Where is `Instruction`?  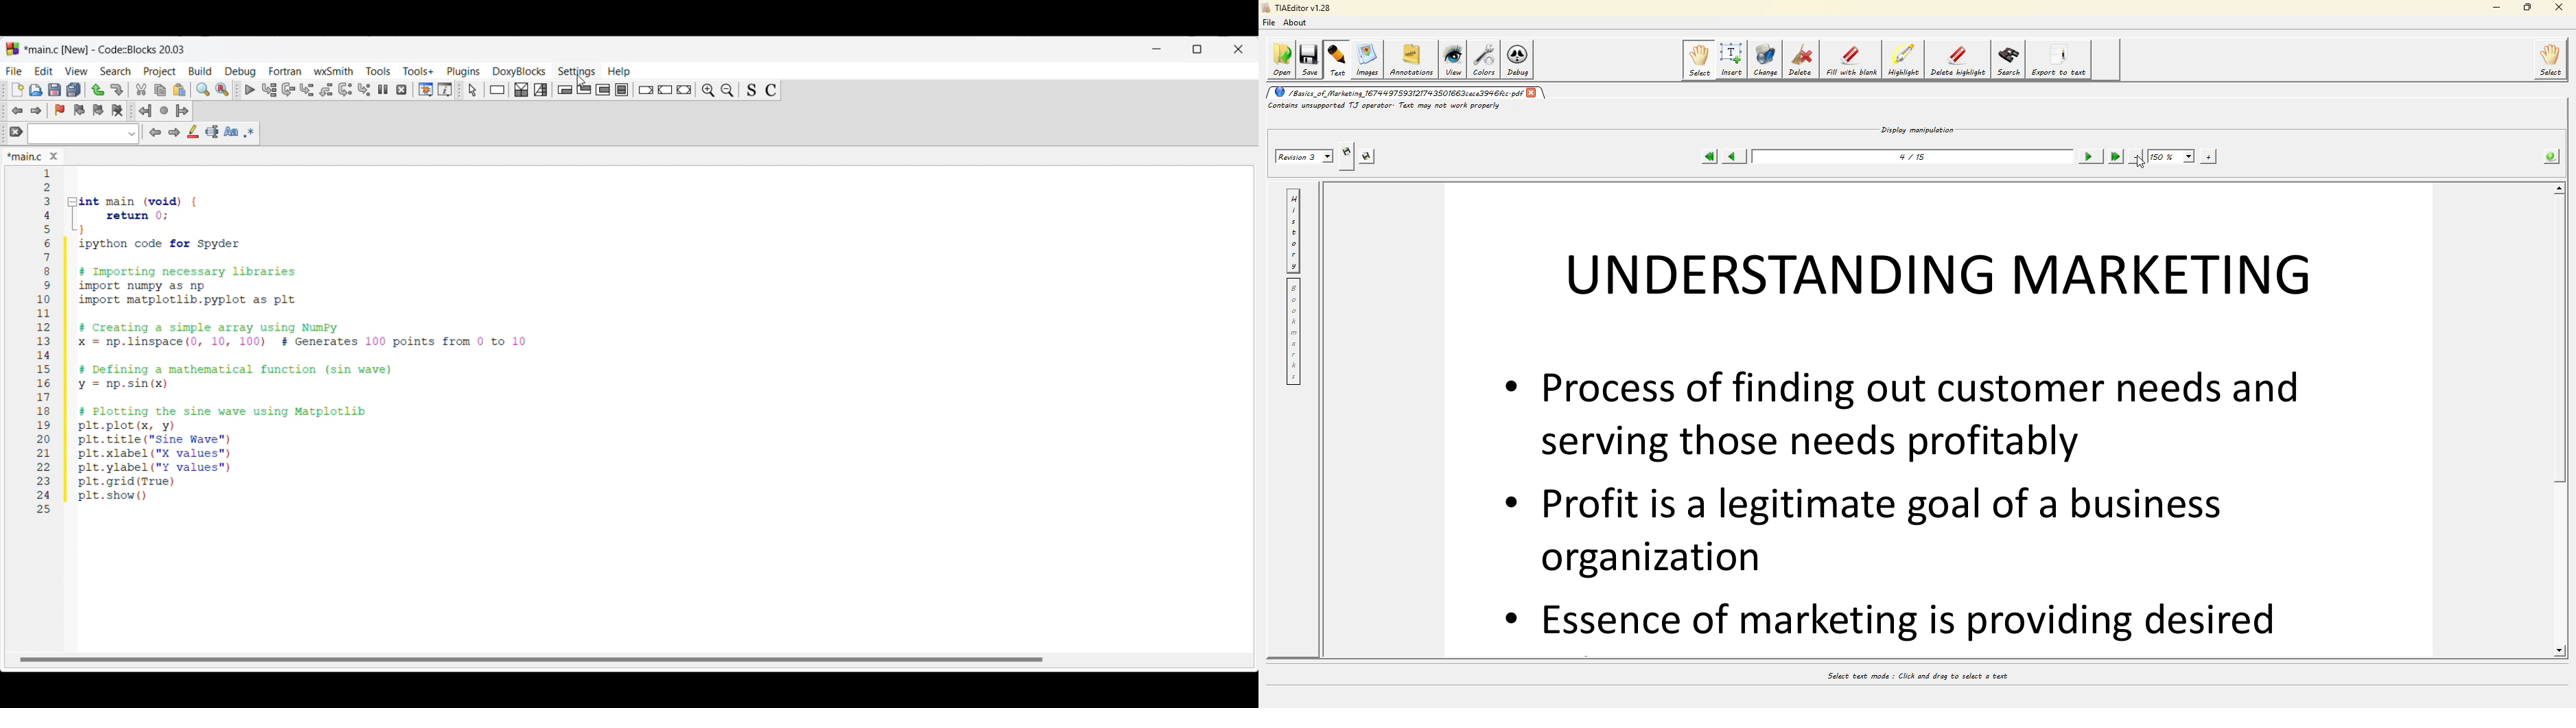
Instruction is located at coordinates (497, 90).